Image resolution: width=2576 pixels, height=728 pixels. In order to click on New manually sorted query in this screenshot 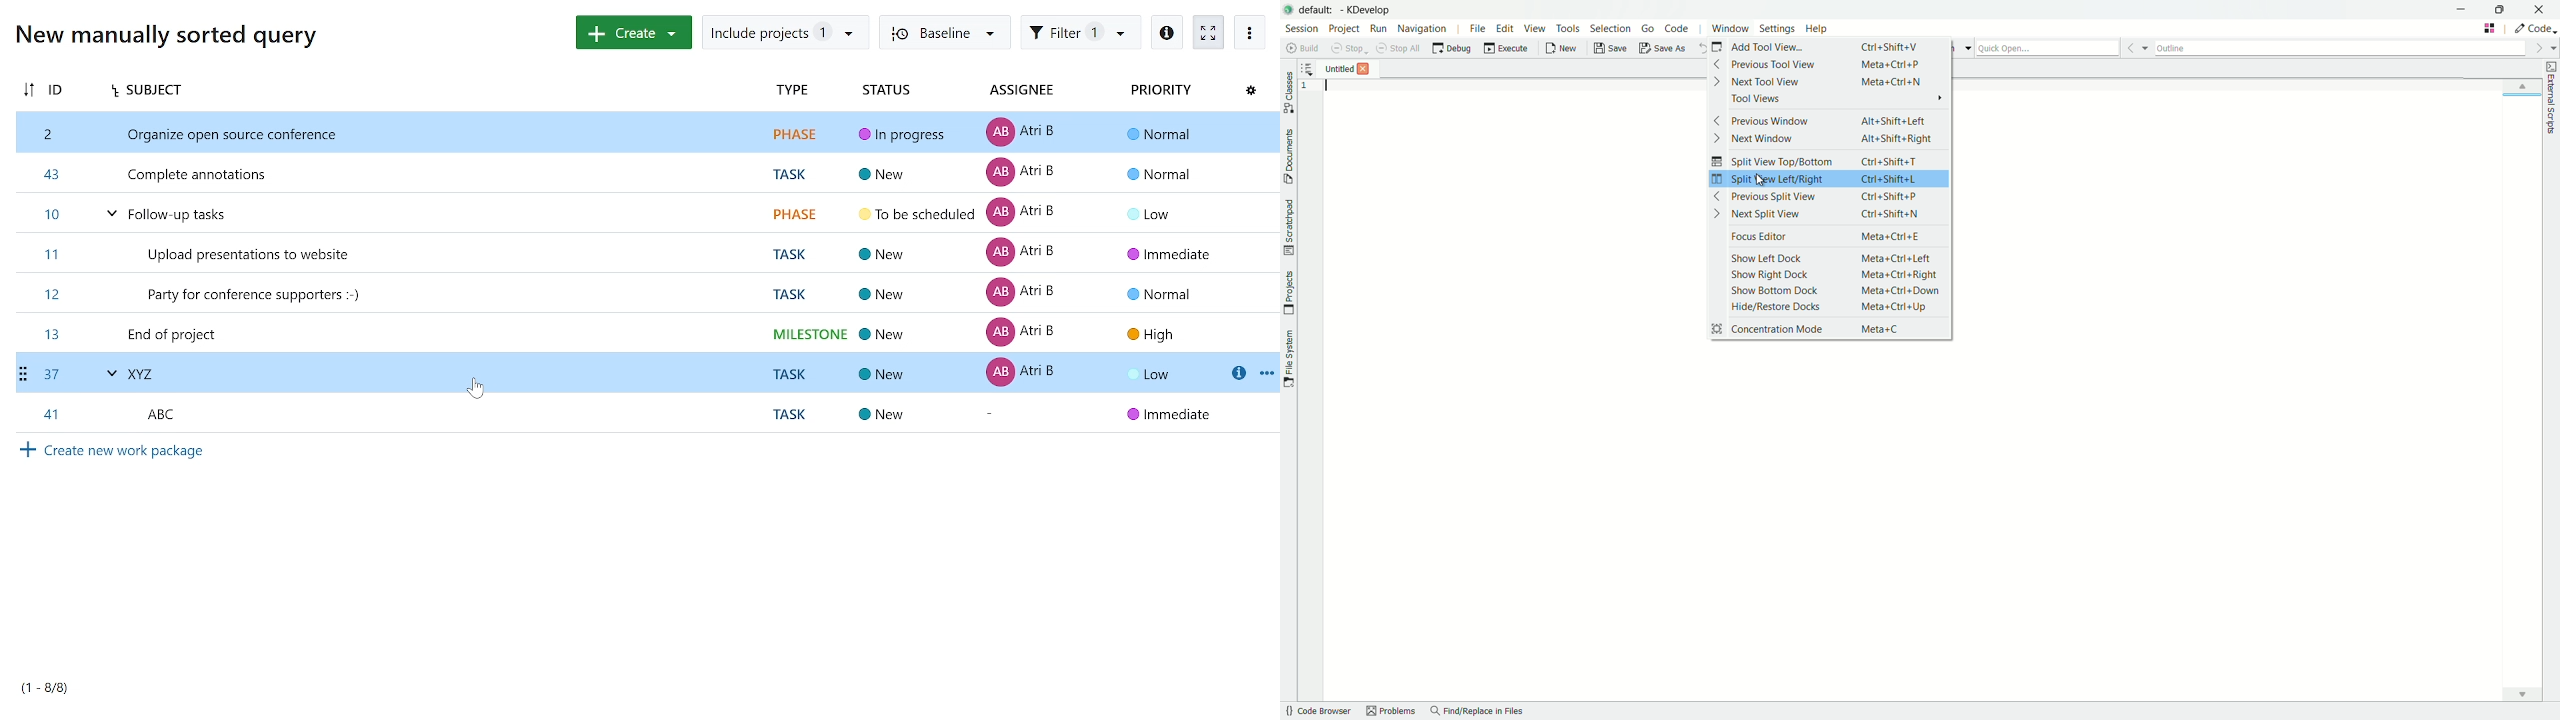, I will do `click(162, 34)`.